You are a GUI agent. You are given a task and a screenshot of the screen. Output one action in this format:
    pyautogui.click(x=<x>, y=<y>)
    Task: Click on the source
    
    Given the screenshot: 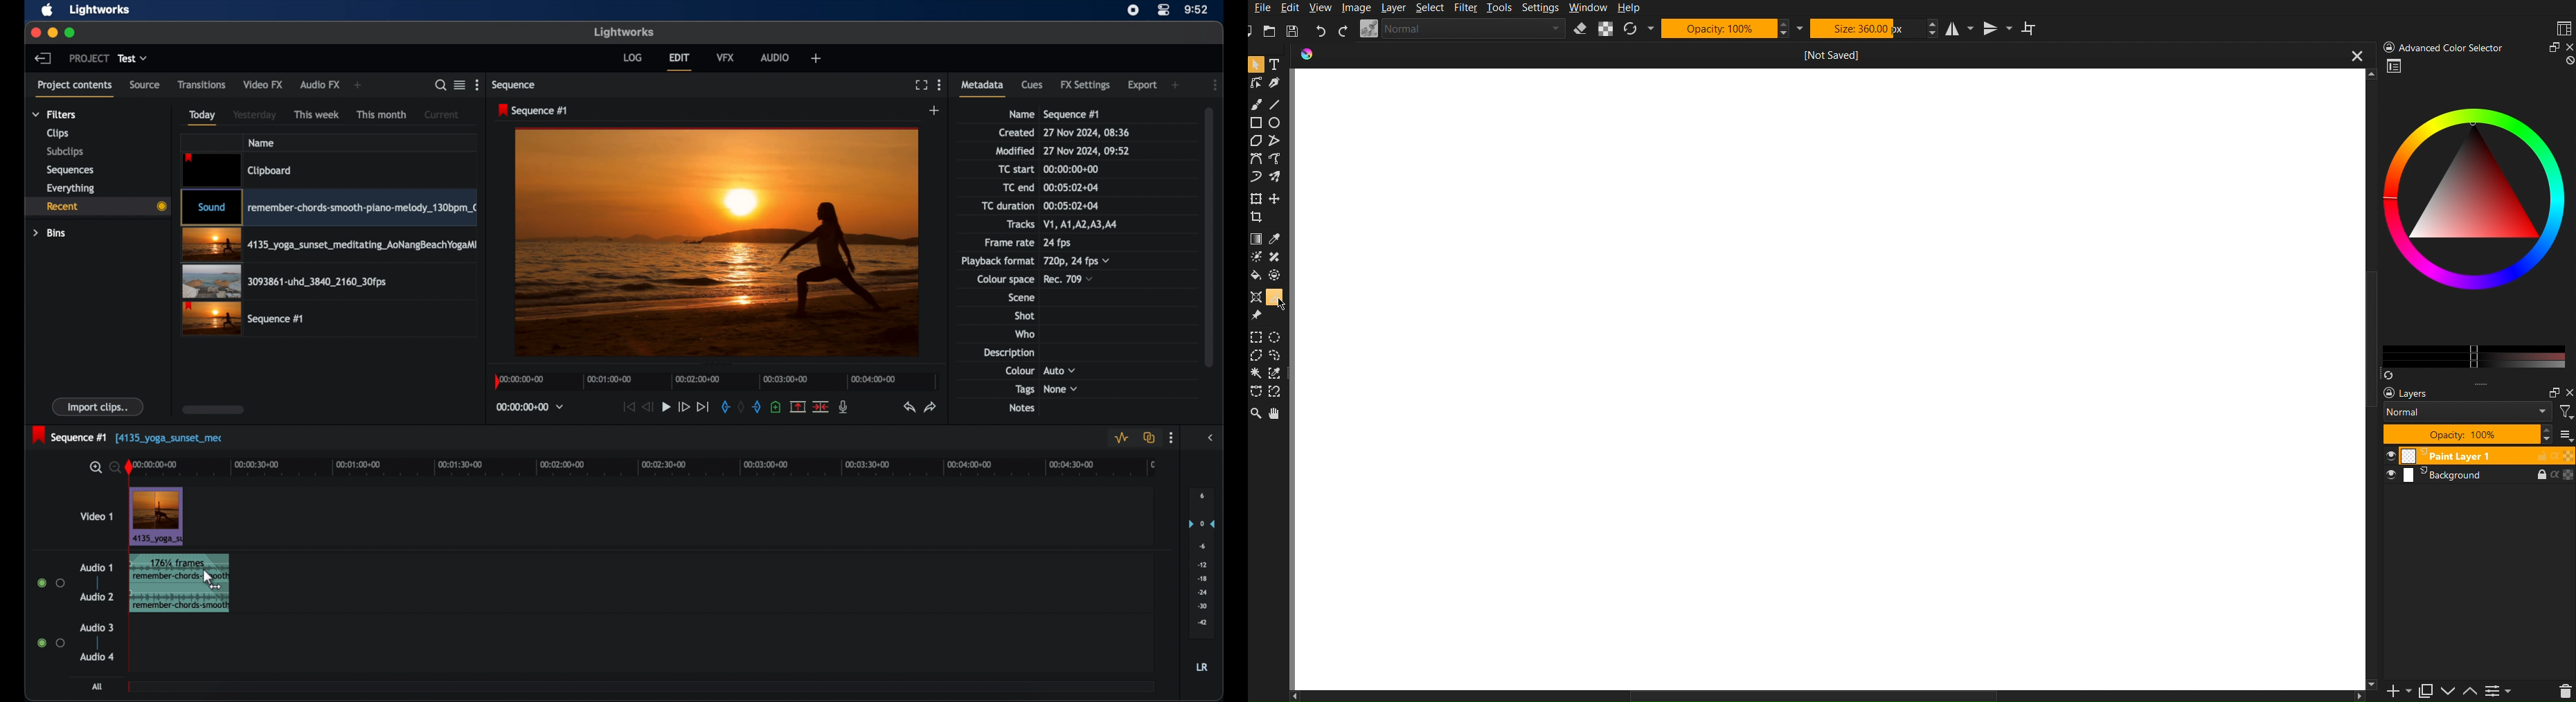 What is the action you would take?
    pyautogui.click(x=145, y=84)
    